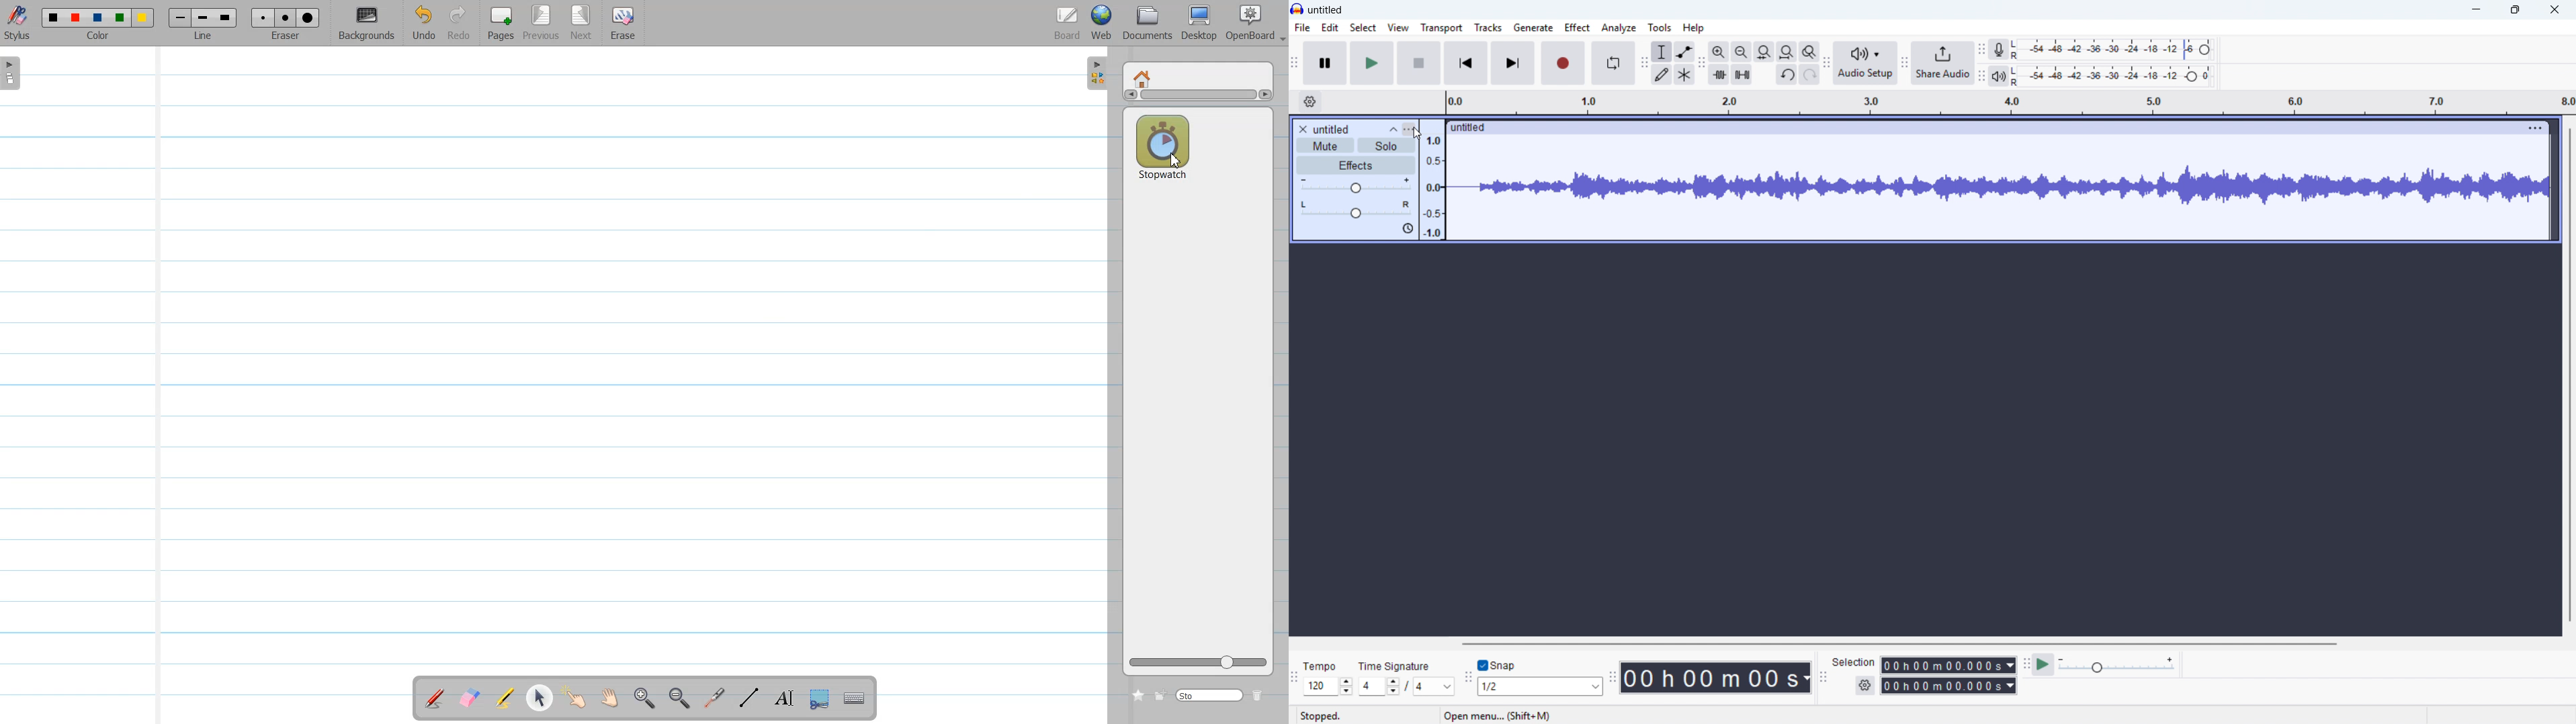 This screenshot has height=728, width=2576. Describe the element at coordinates (1618, 27) in the screenshot. I see `Analyse ` at that location.